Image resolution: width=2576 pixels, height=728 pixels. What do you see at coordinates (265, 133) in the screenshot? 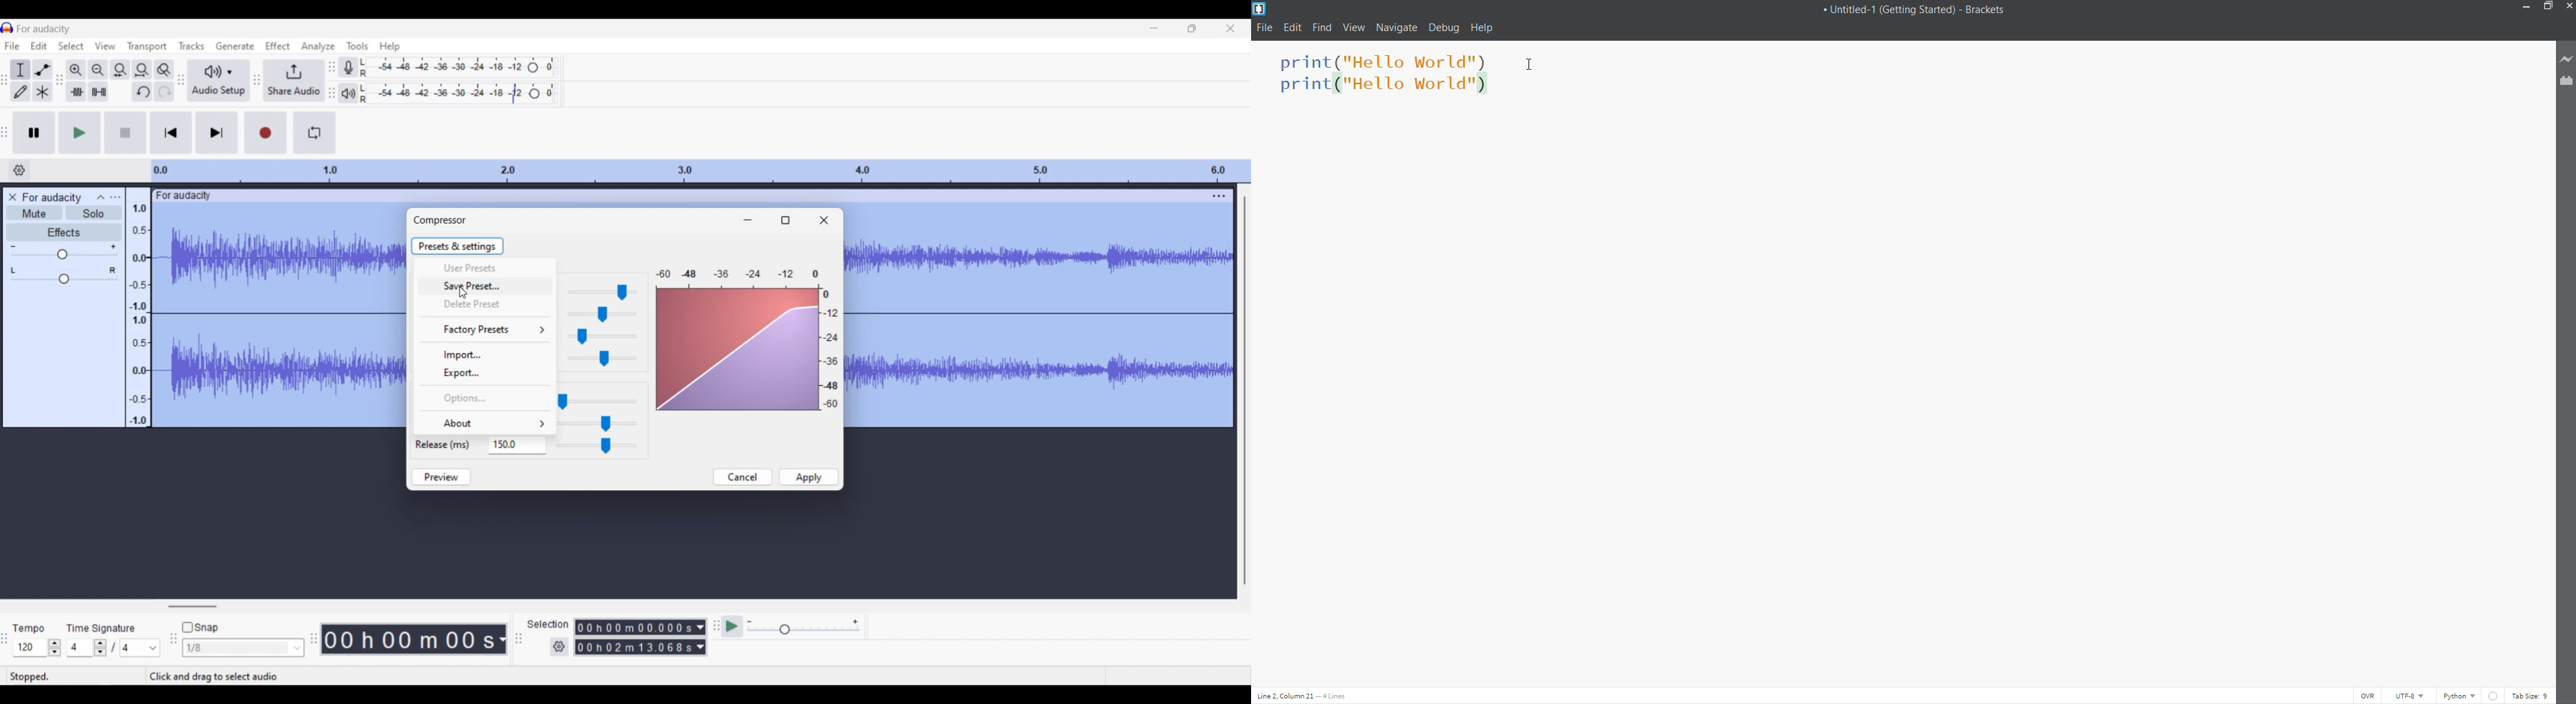
I see `Record/Record new track` at bounding box center [265, 133].